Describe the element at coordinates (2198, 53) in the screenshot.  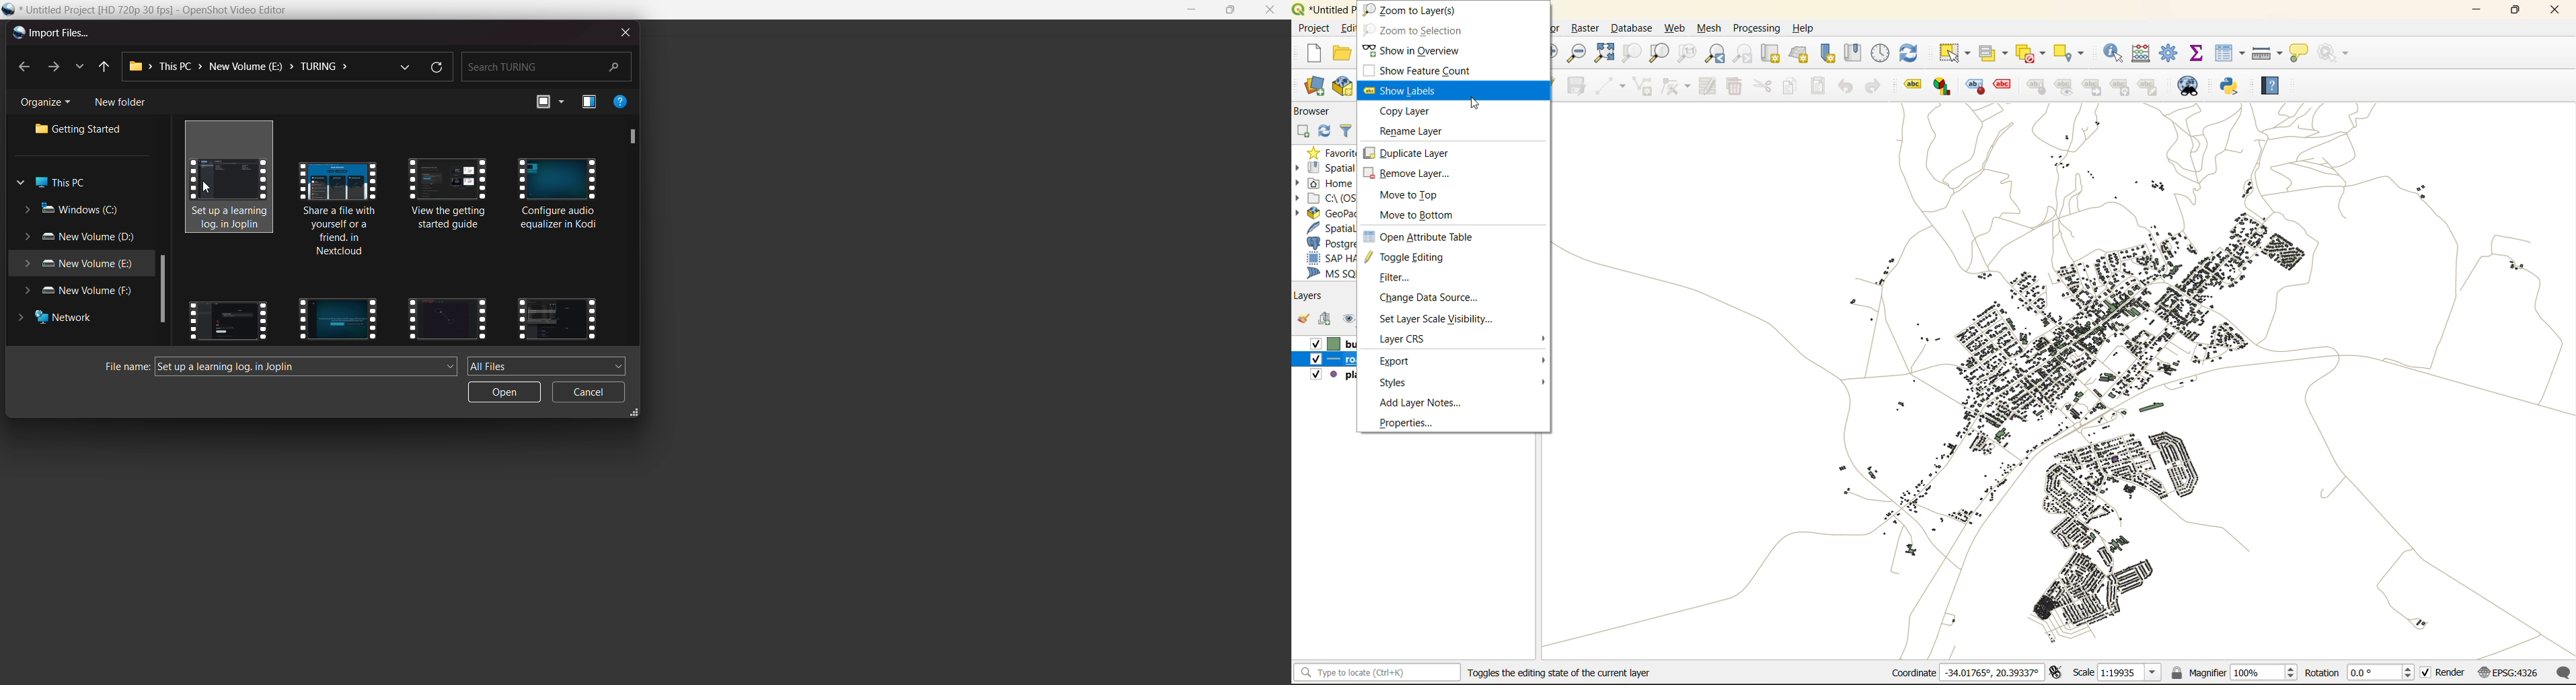
I see `statistical summary` at that location.